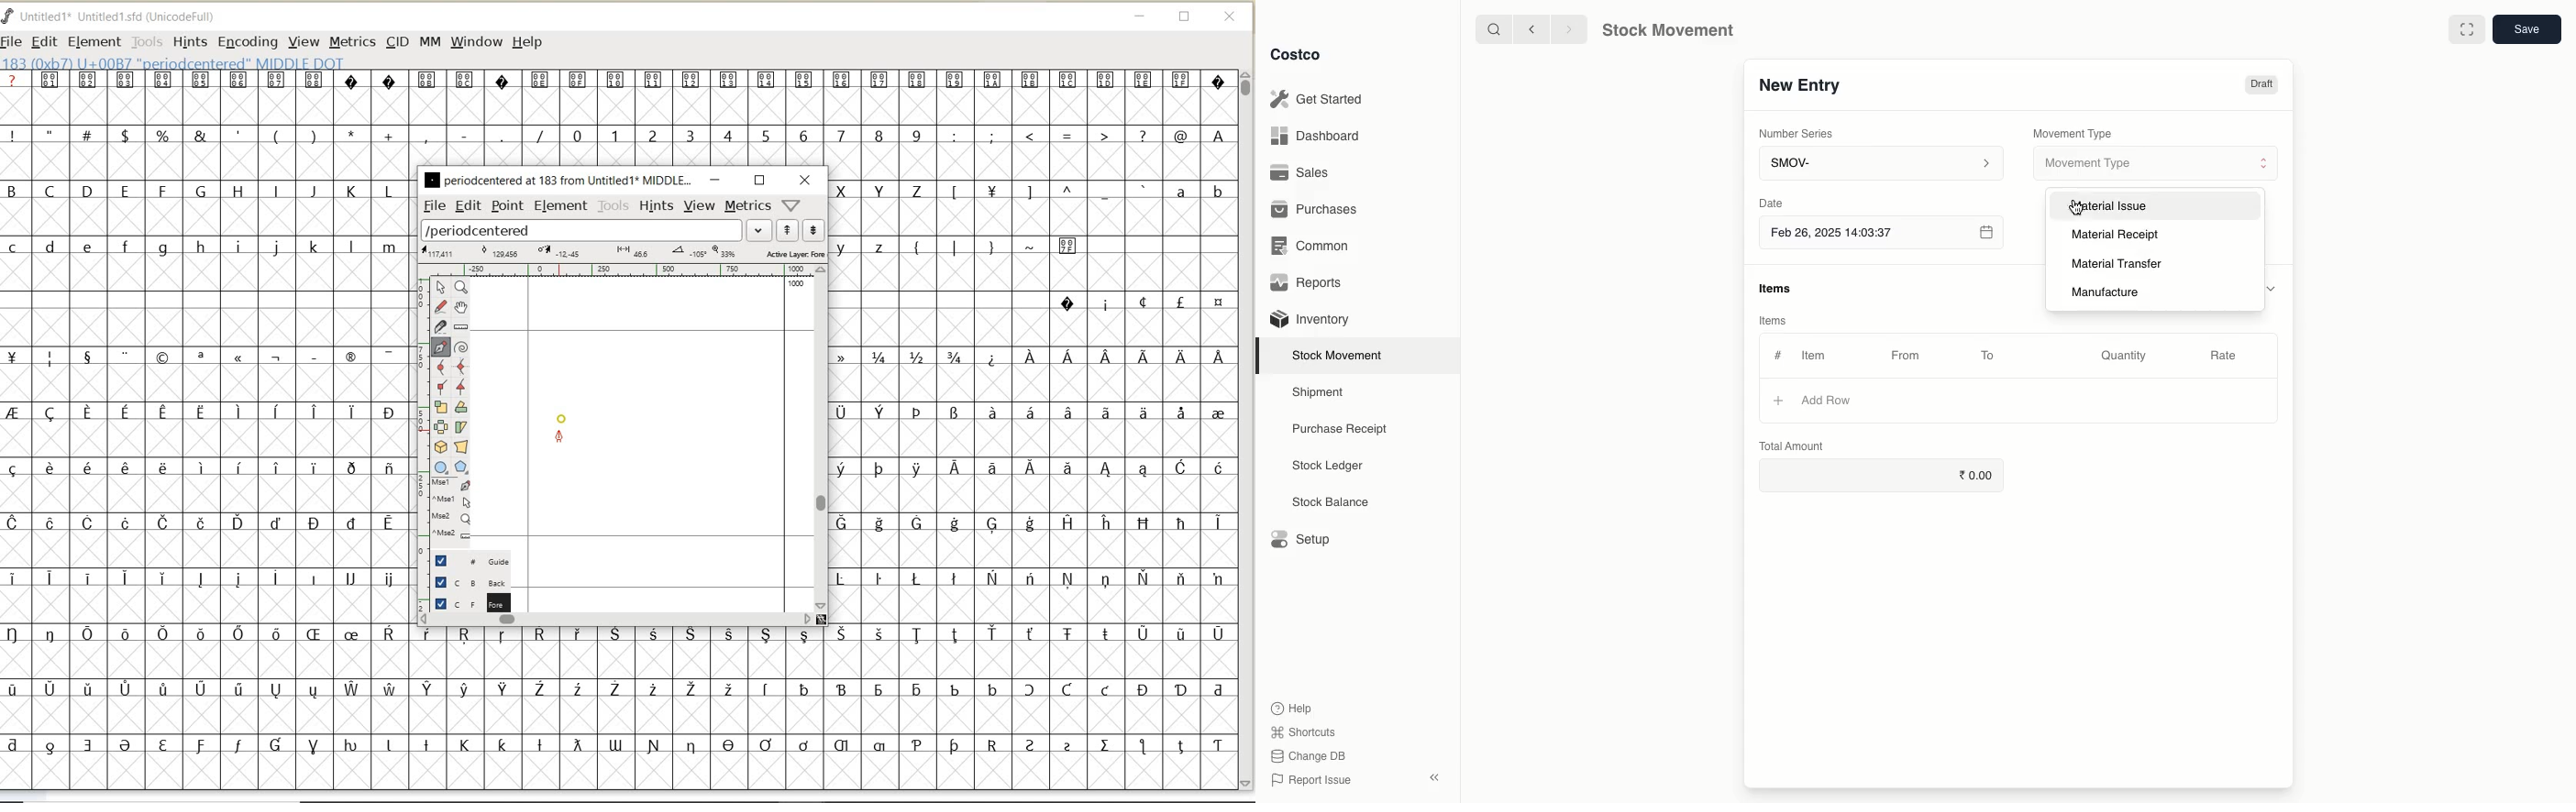  I want to click on Rate, so click(2224, 353).